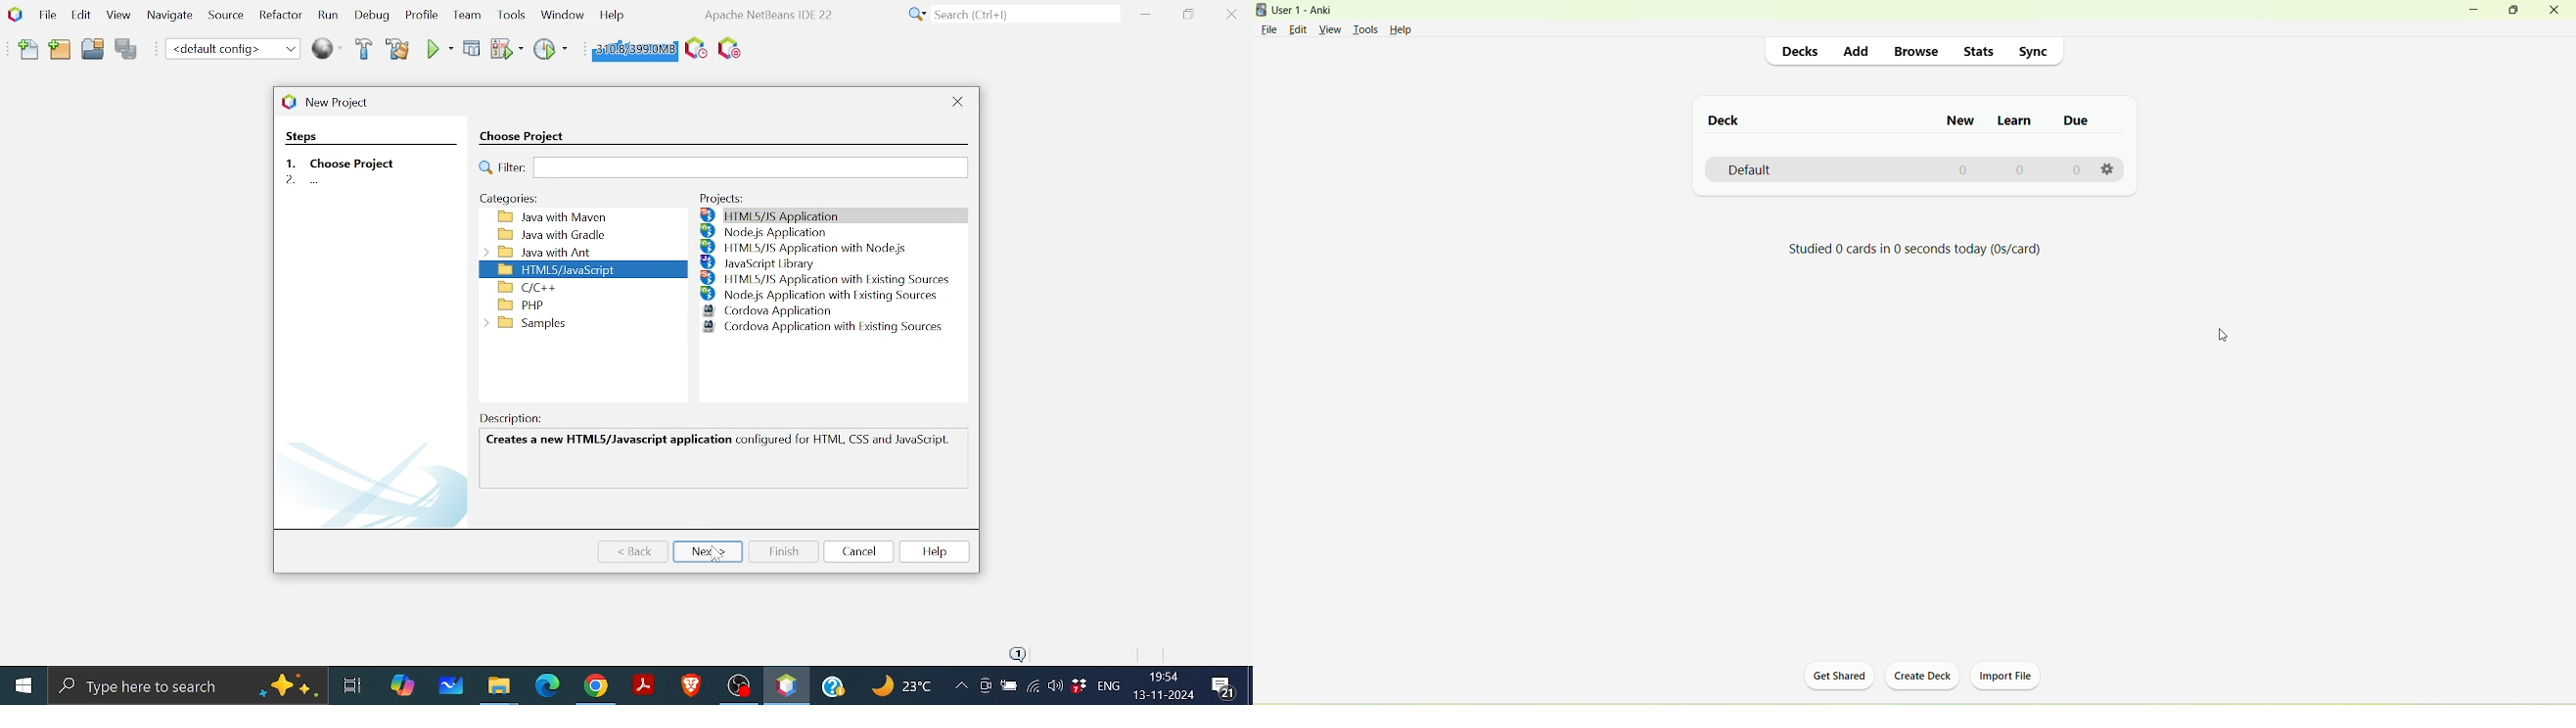 This screenshot has width=2576, height=728. I want to click on Web, so click(329, 47).